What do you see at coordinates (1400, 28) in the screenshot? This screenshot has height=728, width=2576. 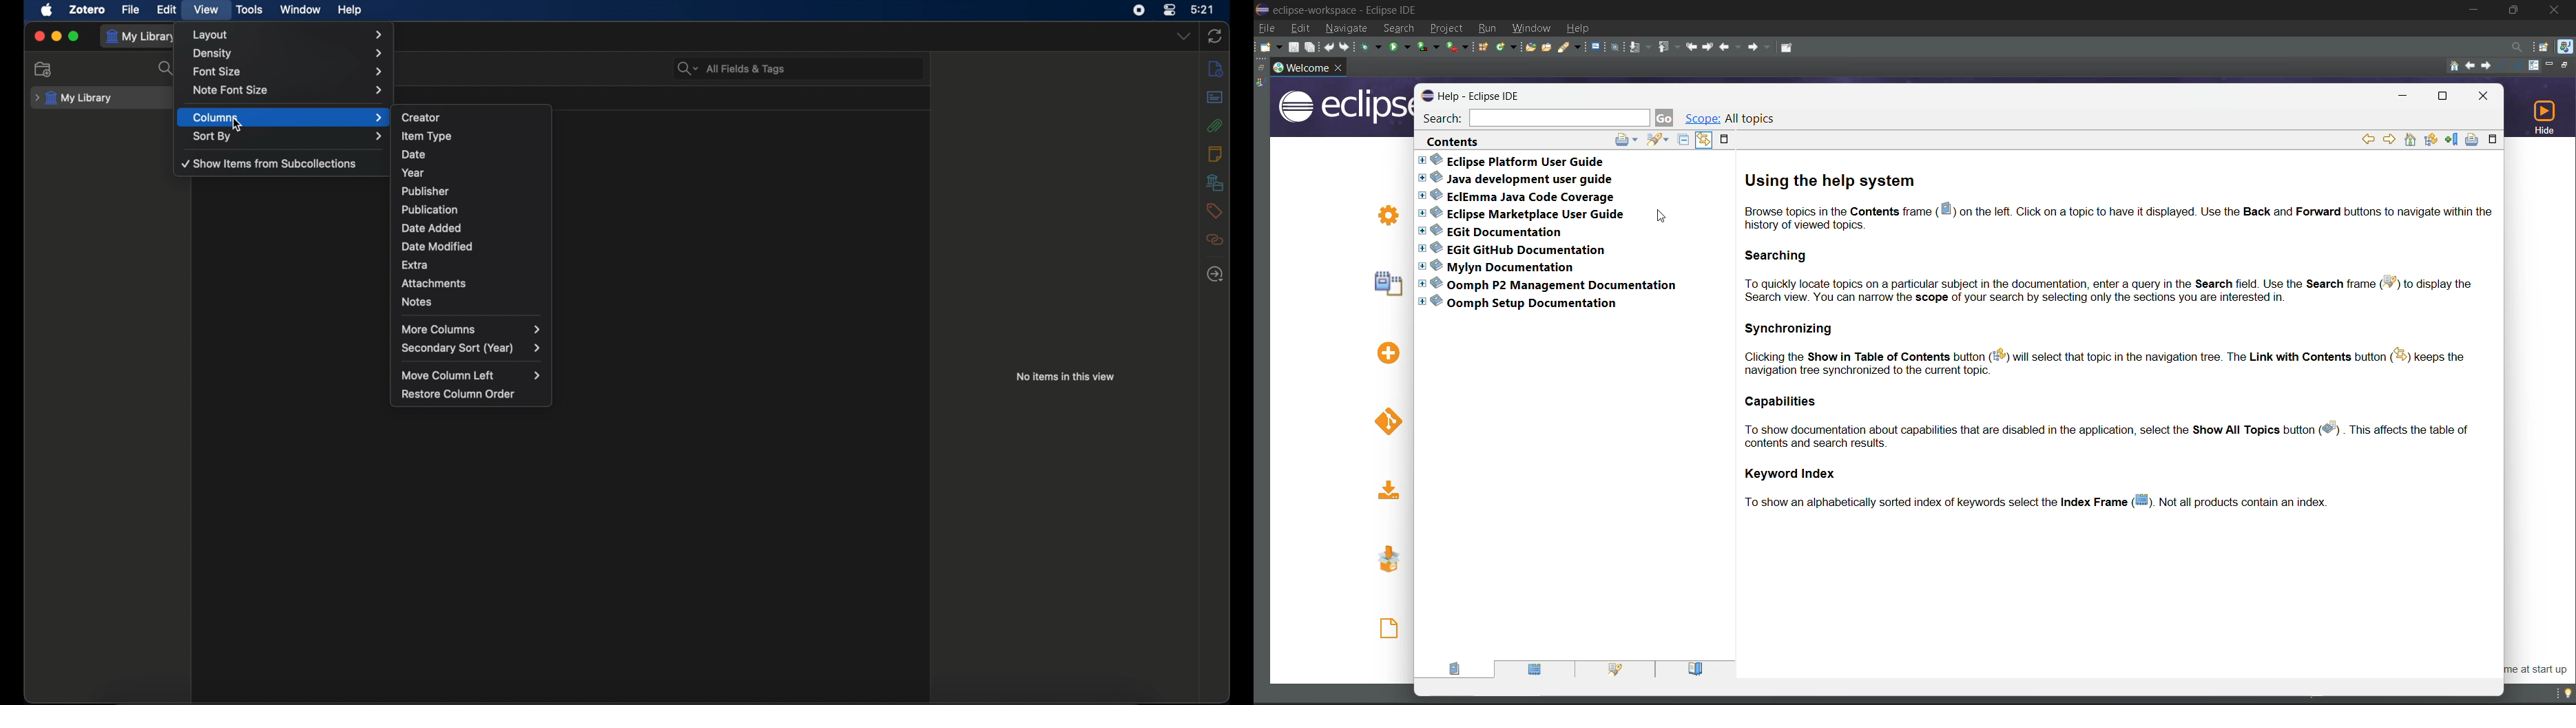 I see `search` at bounding box center [1400, 28].